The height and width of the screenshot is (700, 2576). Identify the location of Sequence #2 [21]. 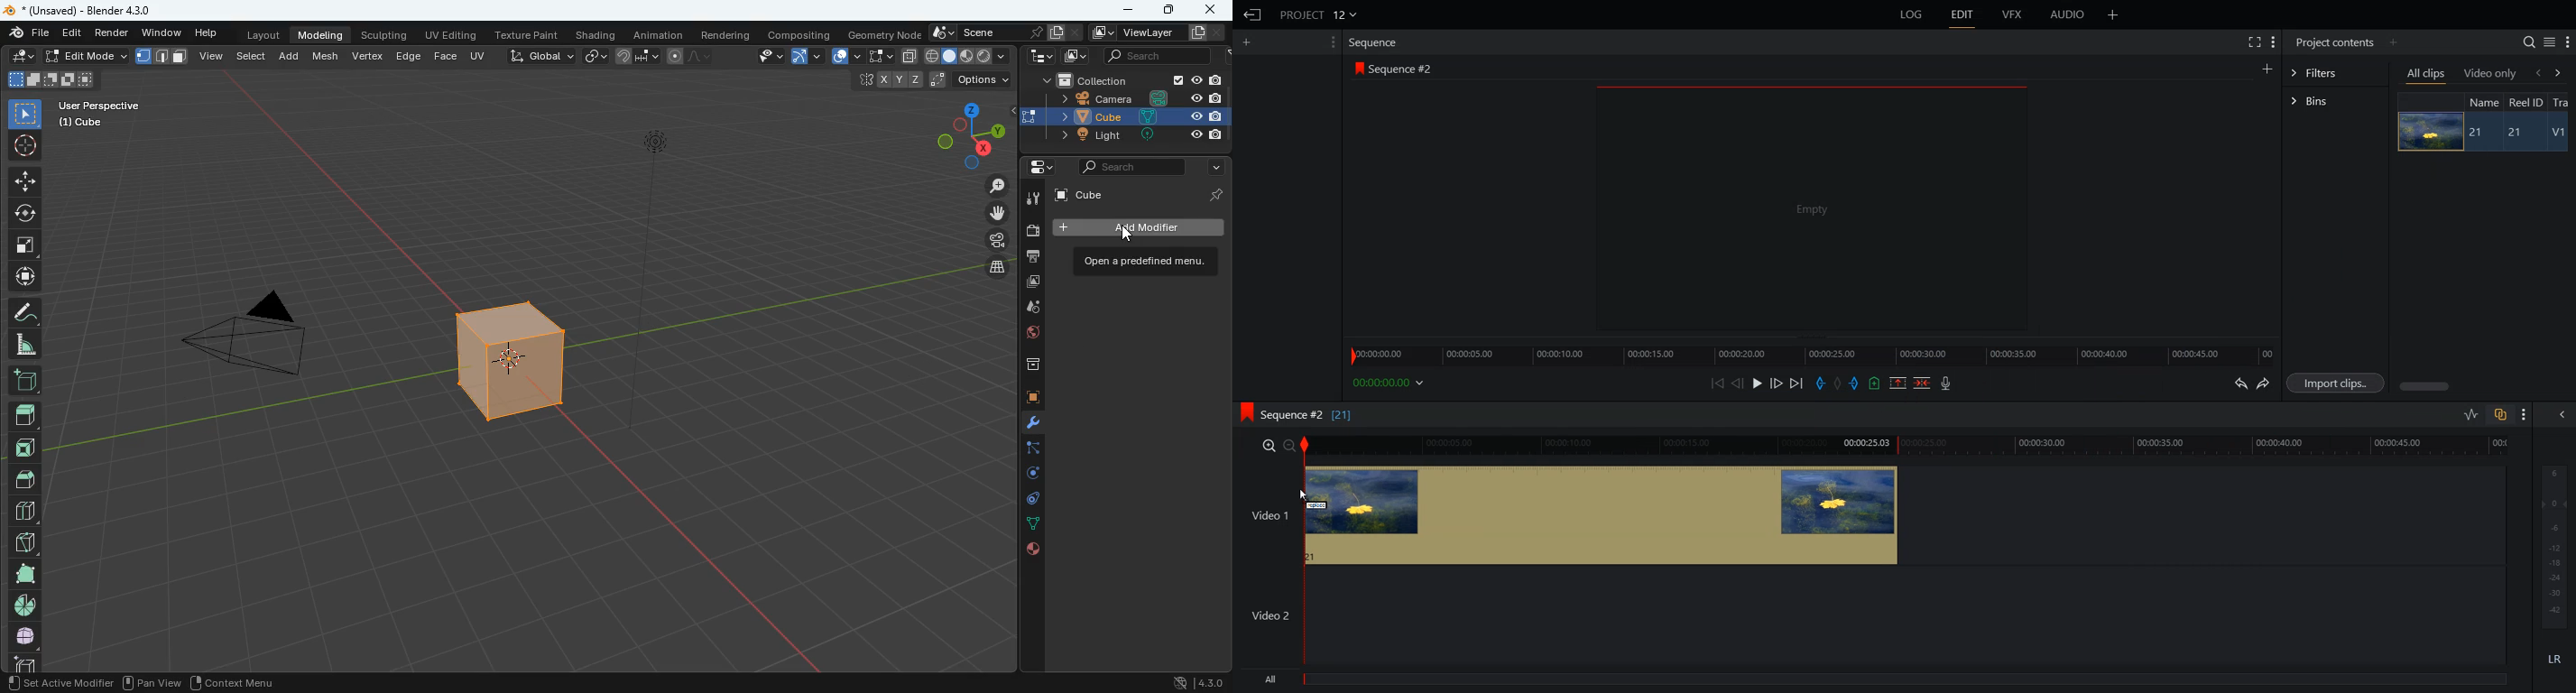
(1307, 415).